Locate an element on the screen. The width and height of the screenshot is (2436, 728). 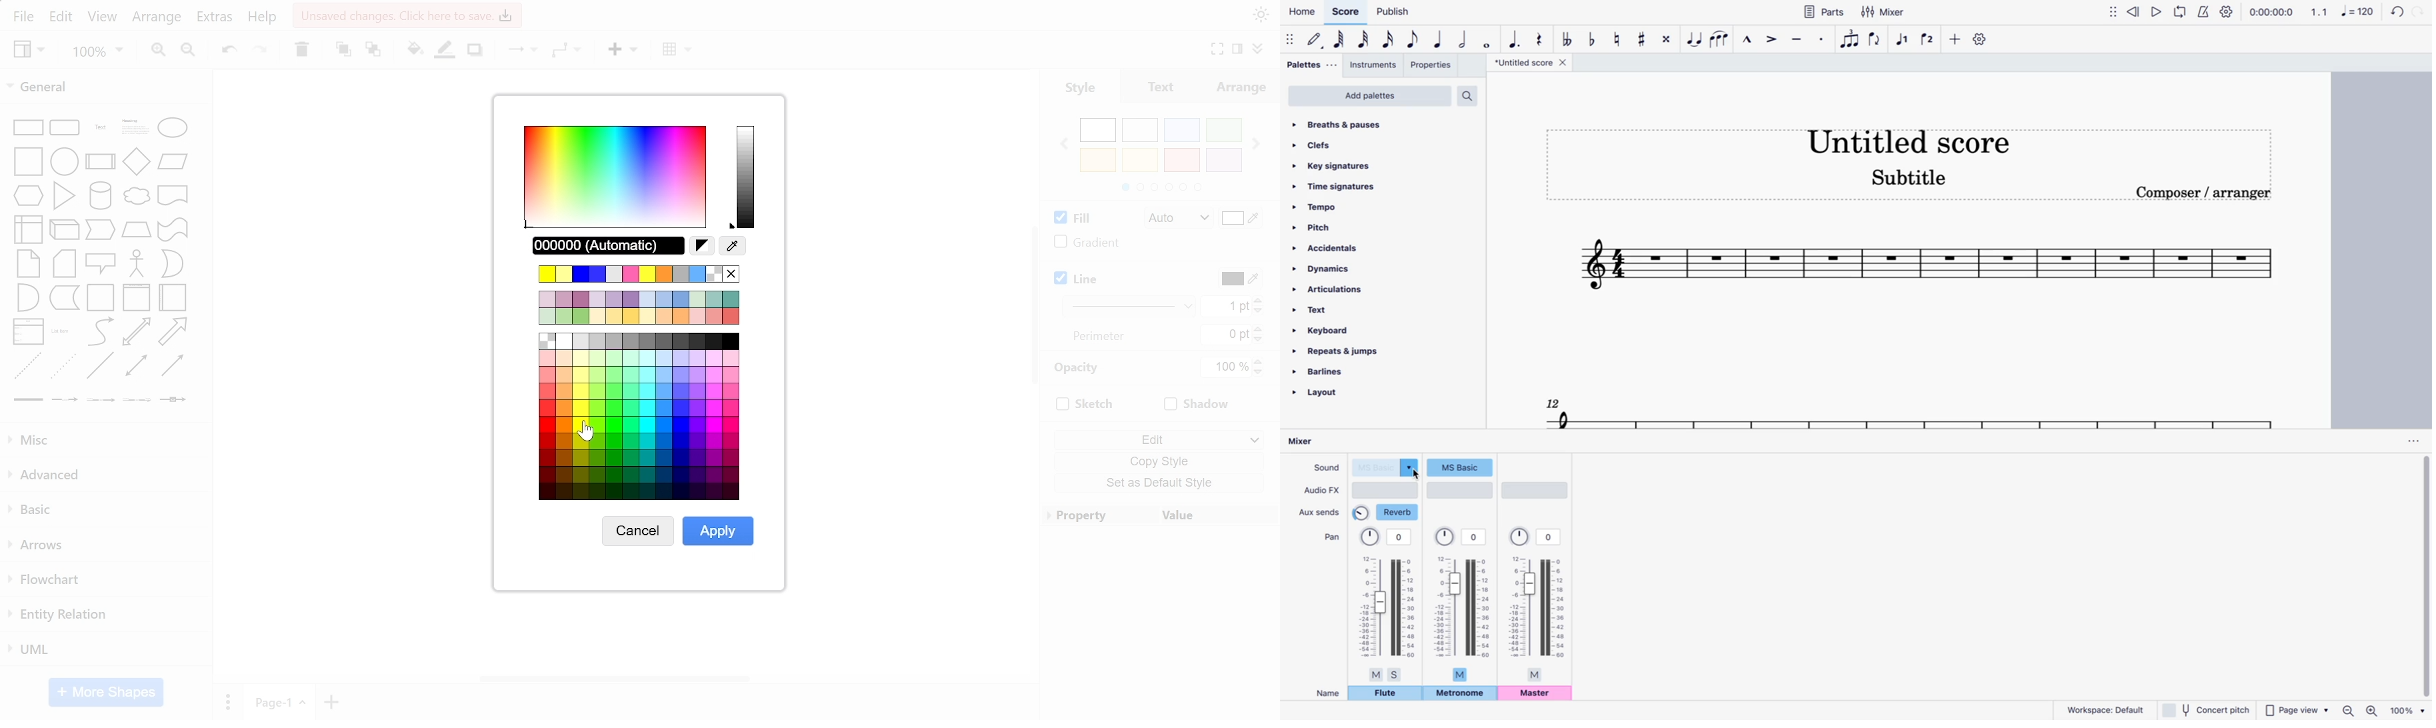
play is located at coordinates (2158, 11).